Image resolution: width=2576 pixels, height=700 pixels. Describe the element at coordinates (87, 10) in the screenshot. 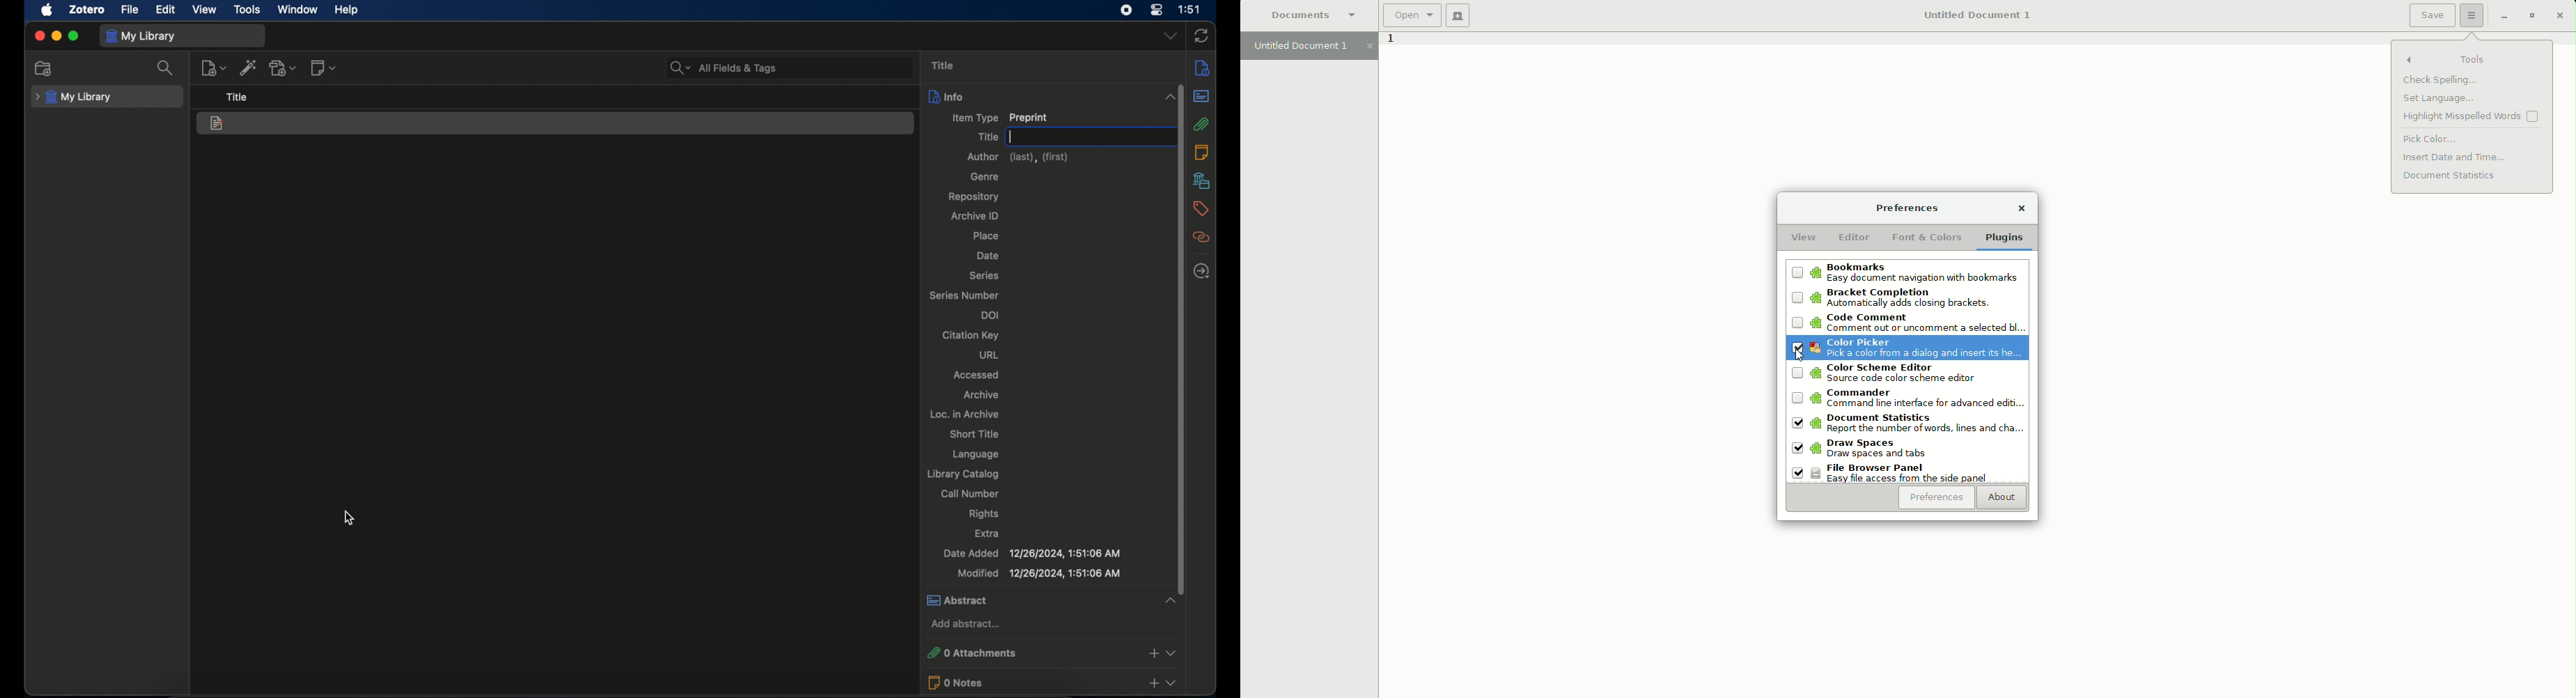

I see `zotero` at that location.